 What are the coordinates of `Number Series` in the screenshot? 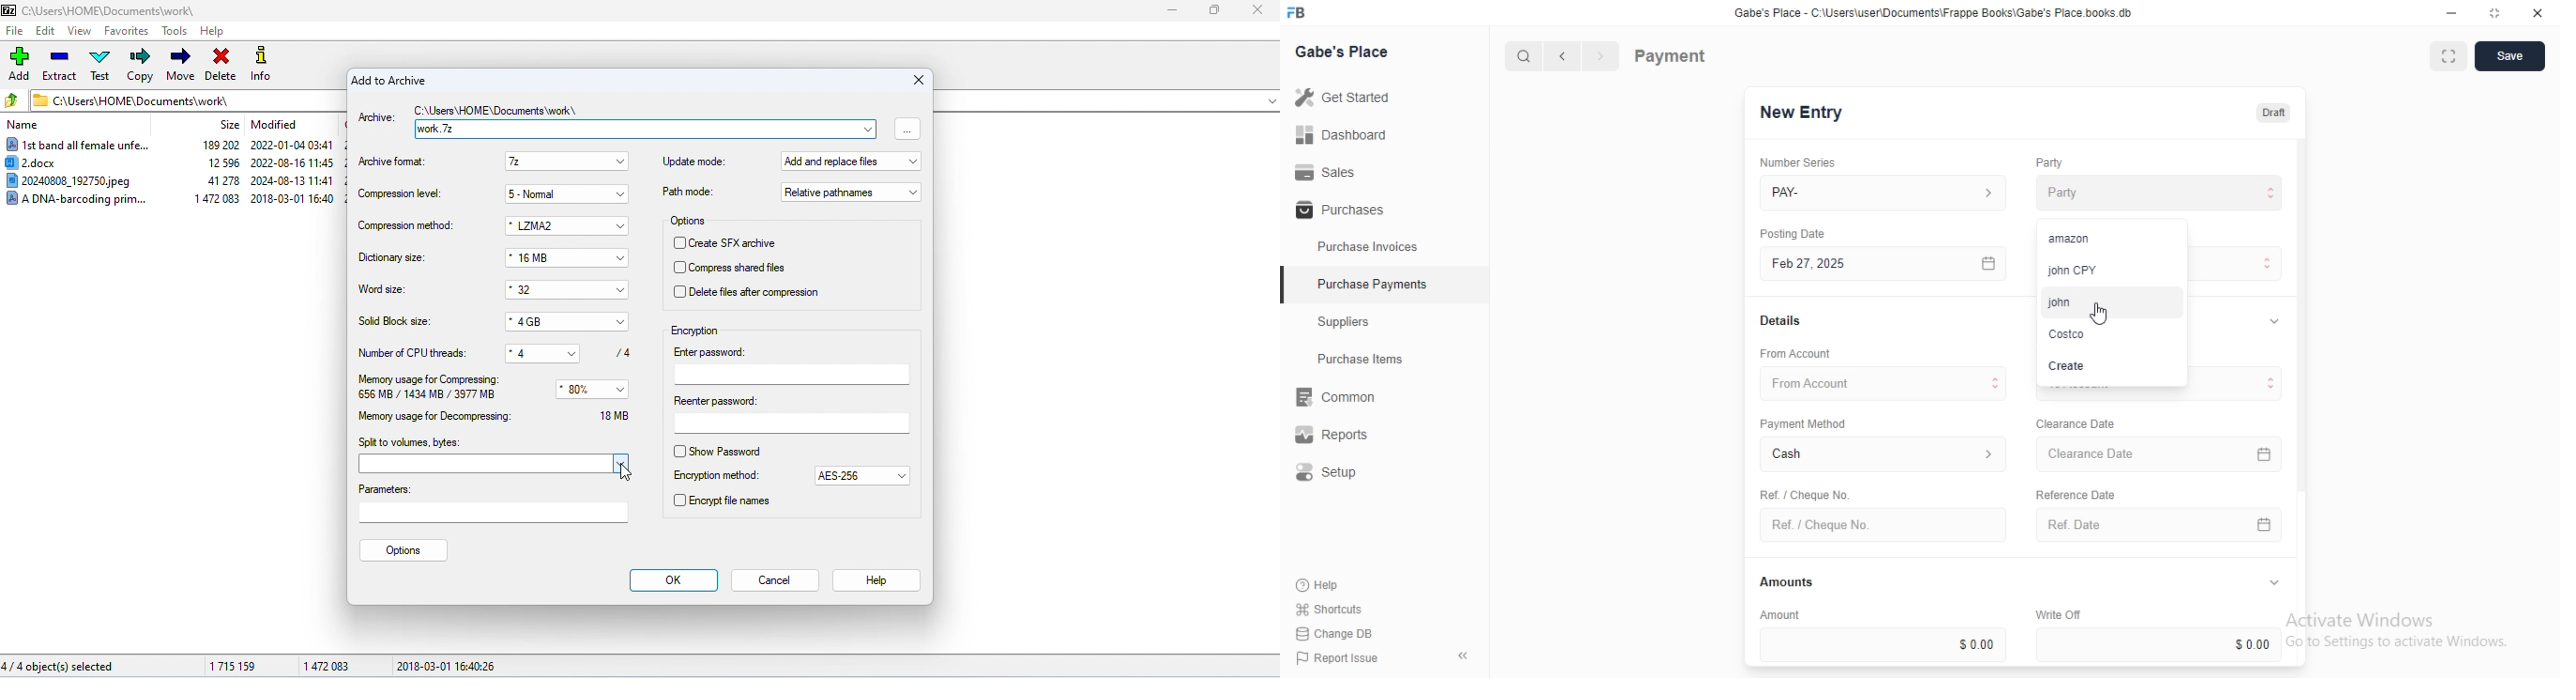 It's located at (1790, 162).